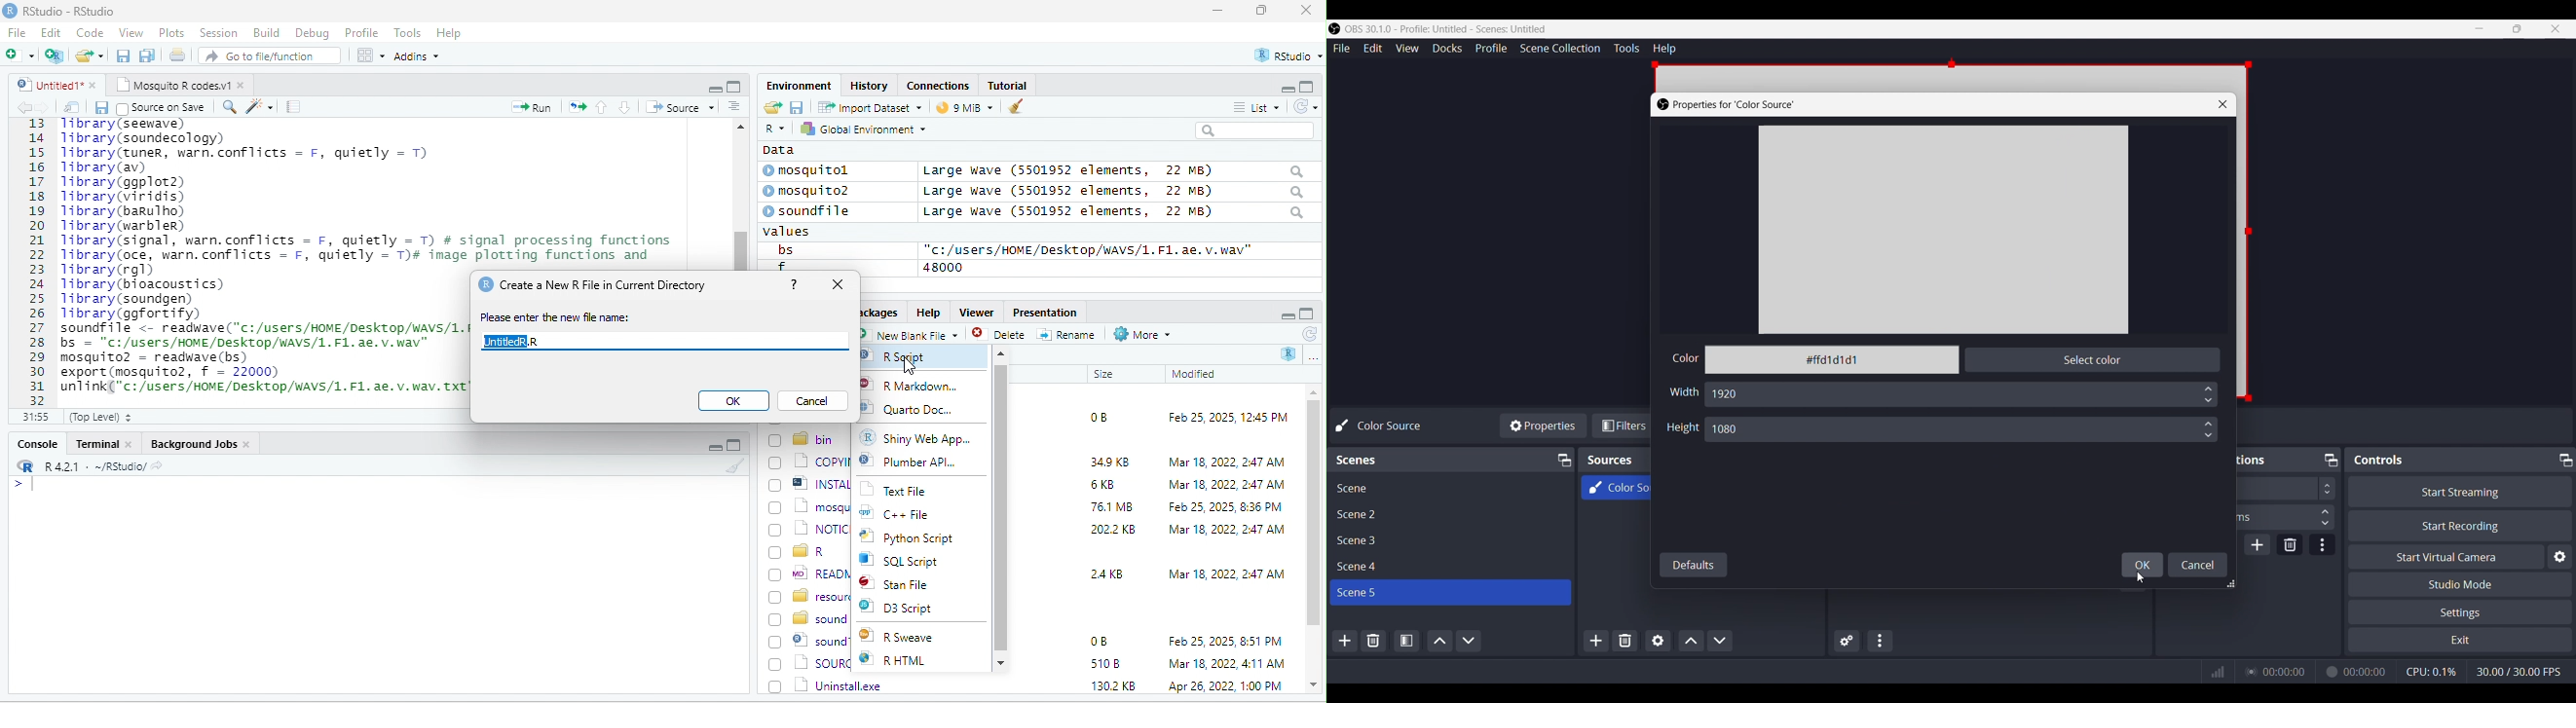 The image size is (2576, 728). Describe the element at coordinates (827, 684) in the screenshot. I see `Uninstall.exe` at that location.